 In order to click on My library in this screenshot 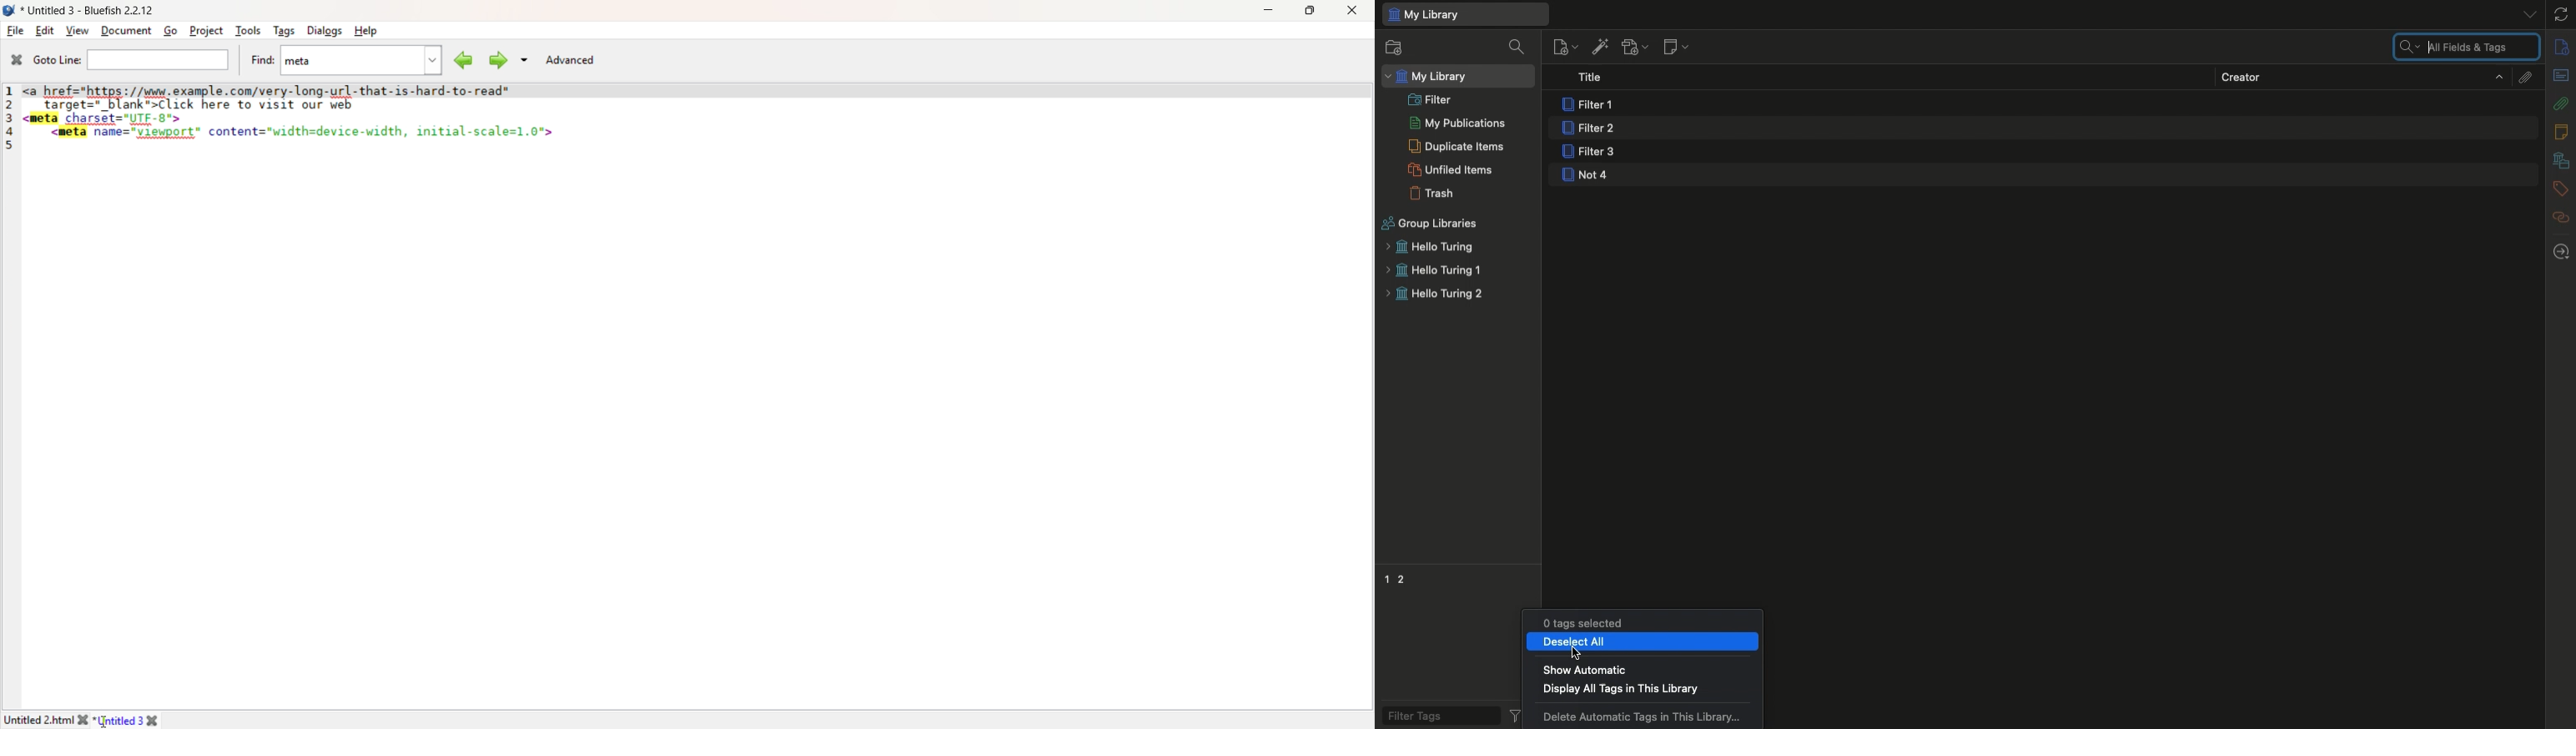, I will do `click(1464, 14)`.